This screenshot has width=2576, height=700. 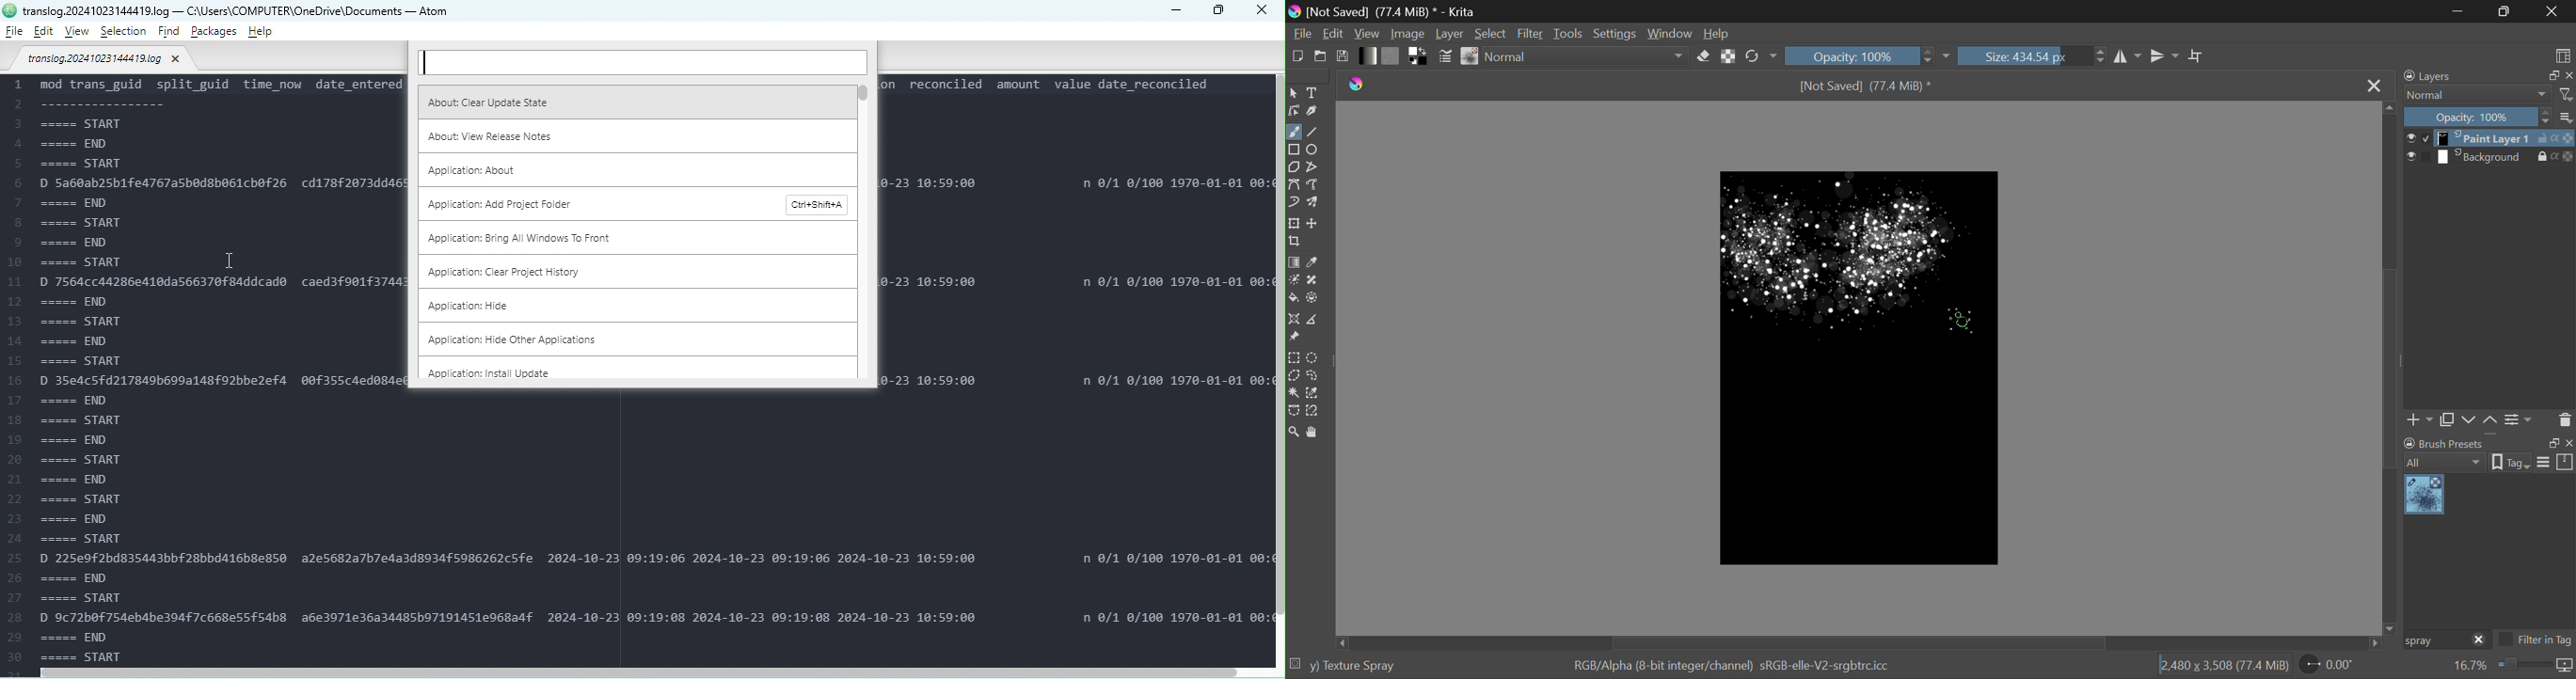 What do you see at coordinates (1451, 33) in the screenshot?
I see `Layer` at bounding box center [1451, 33].